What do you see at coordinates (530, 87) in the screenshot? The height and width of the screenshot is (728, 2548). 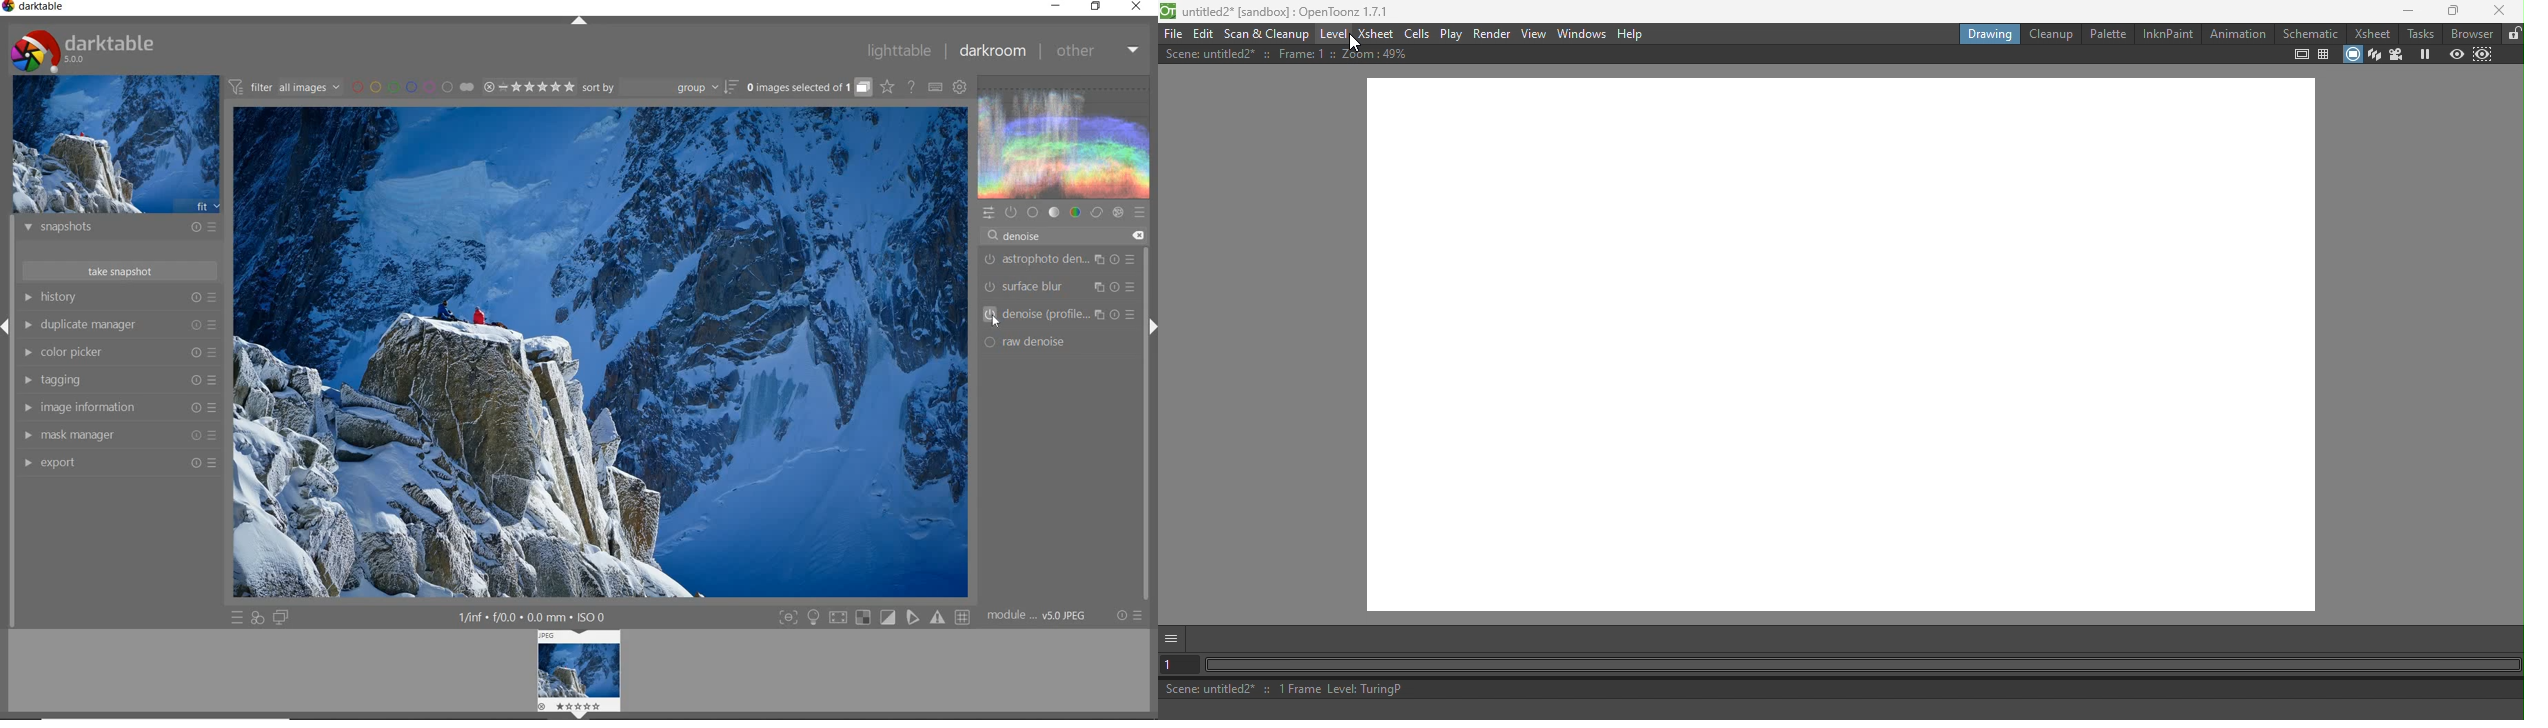 I see `range ratings for selected images` at bounding box center [530, 87].